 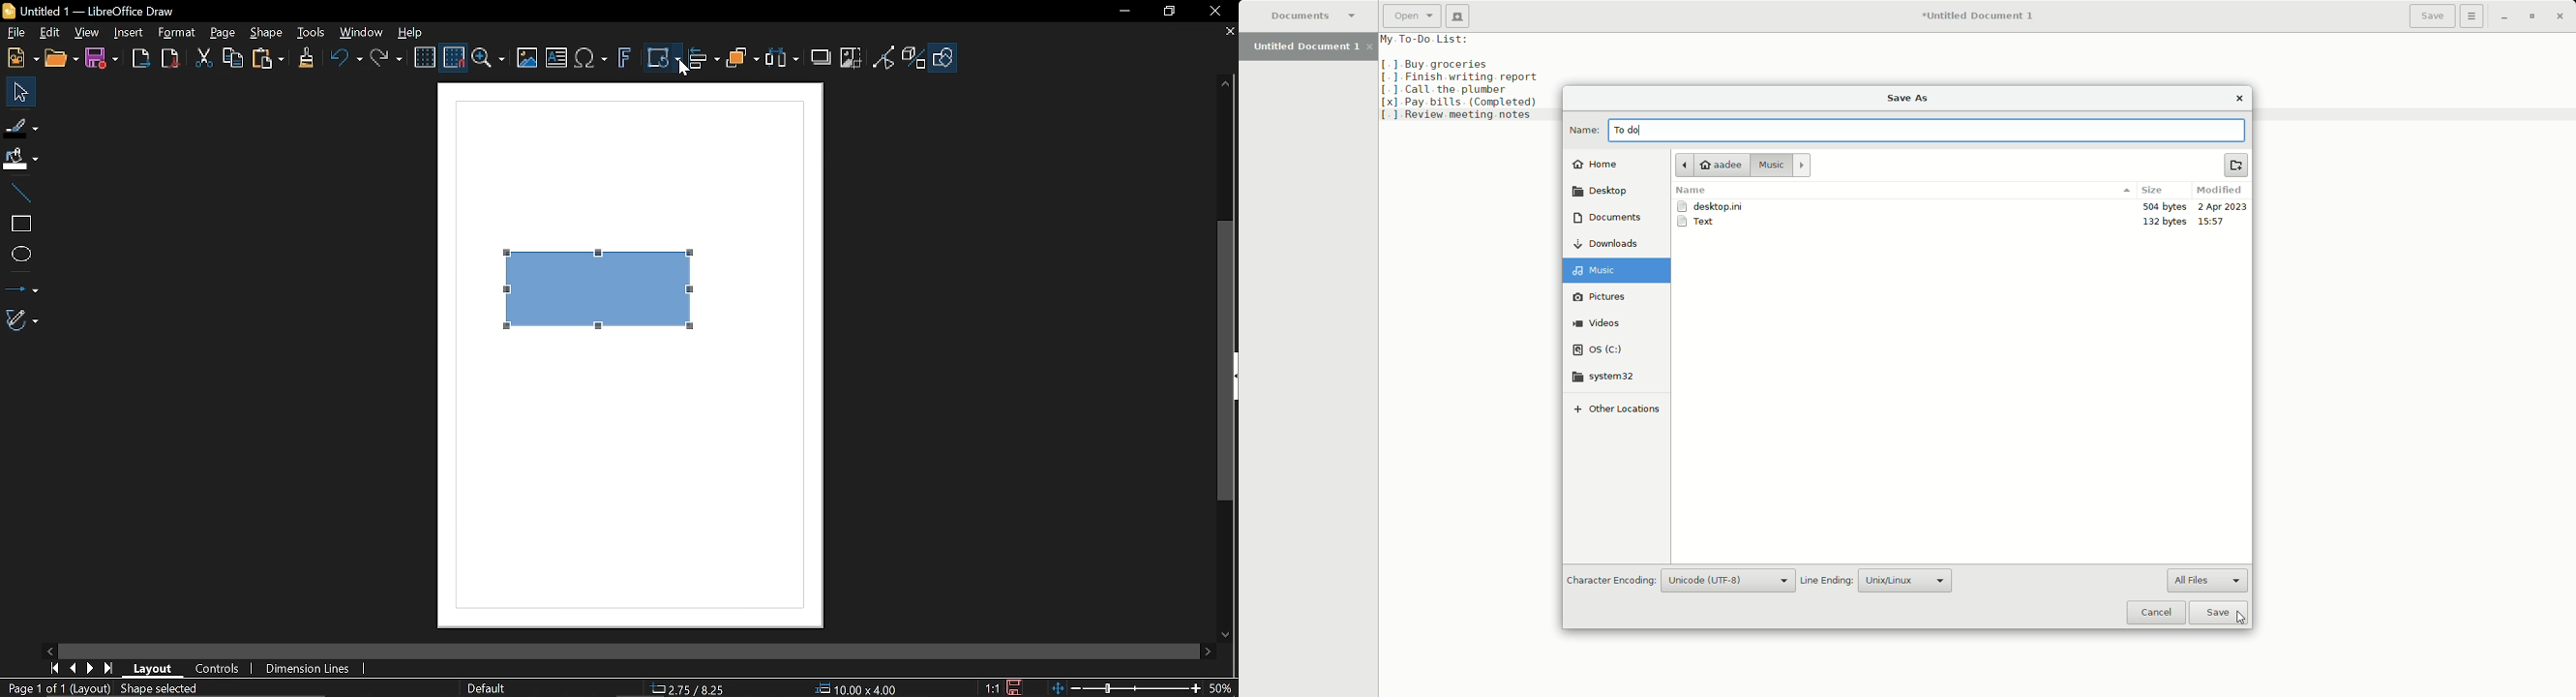 I want to click on Window, so click(x=358, y=34).